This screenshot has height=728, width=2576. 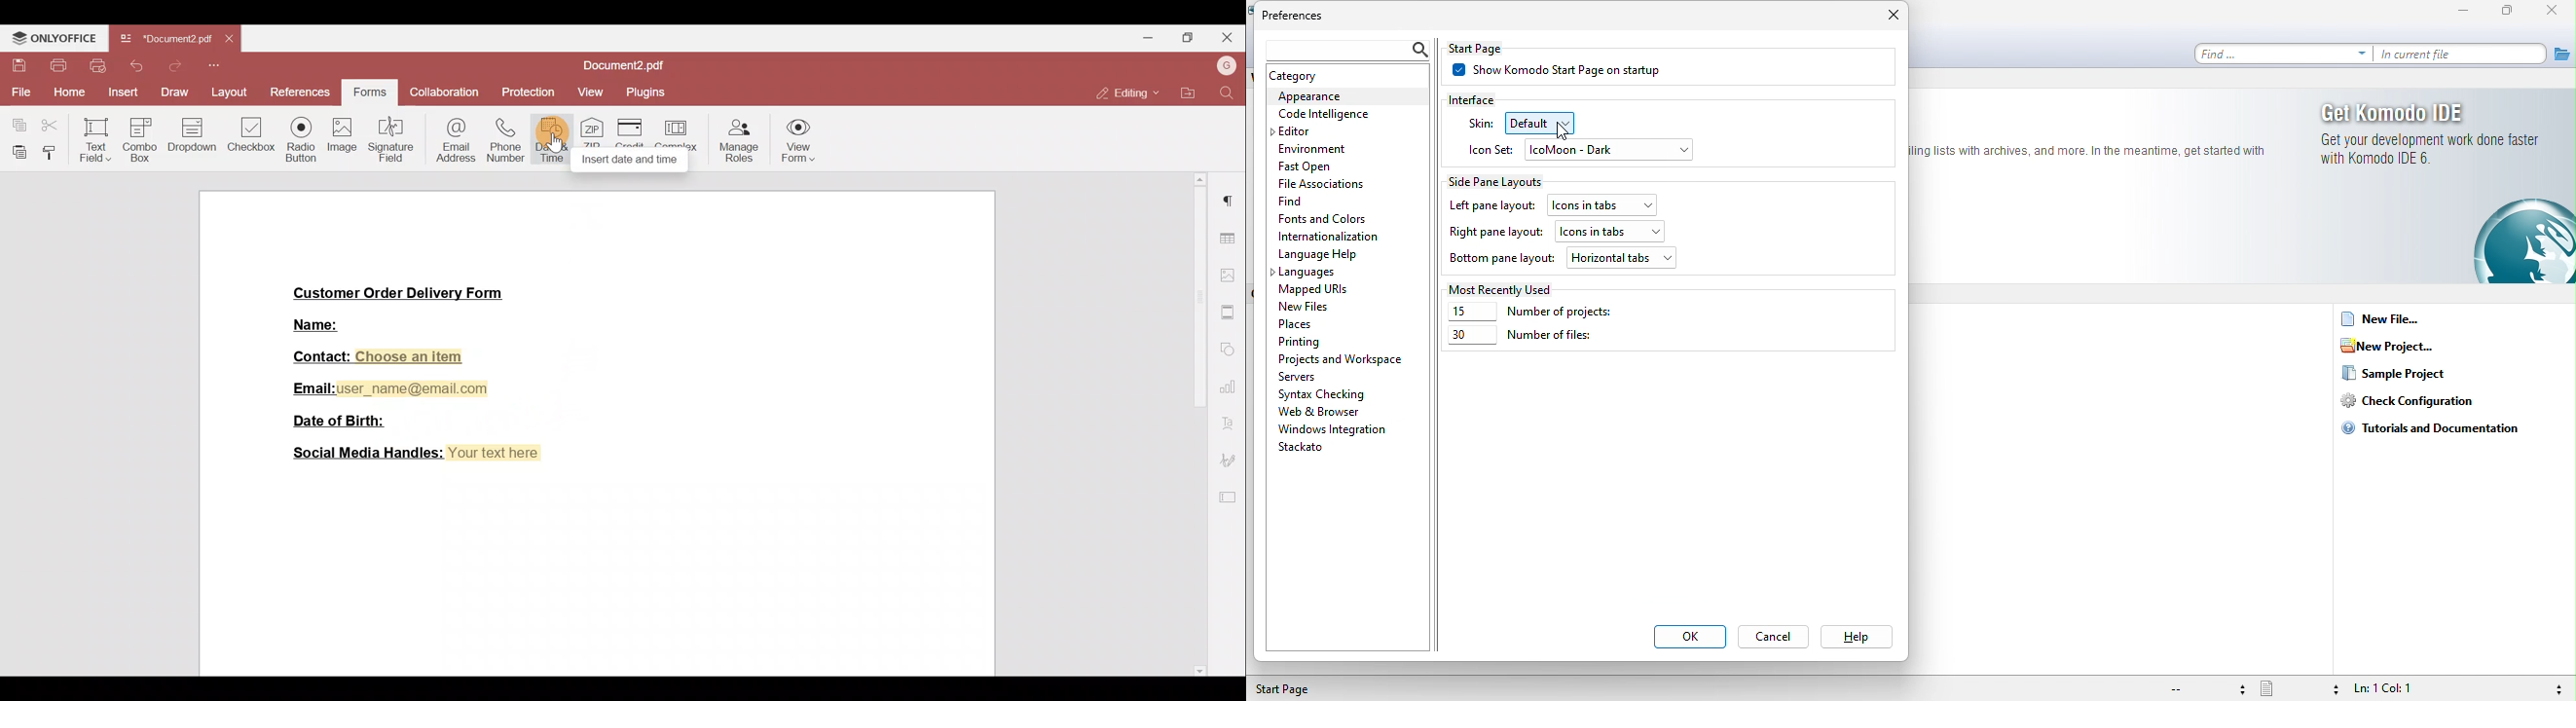 I want to click on file encoding, so click(x=2205, y=689).